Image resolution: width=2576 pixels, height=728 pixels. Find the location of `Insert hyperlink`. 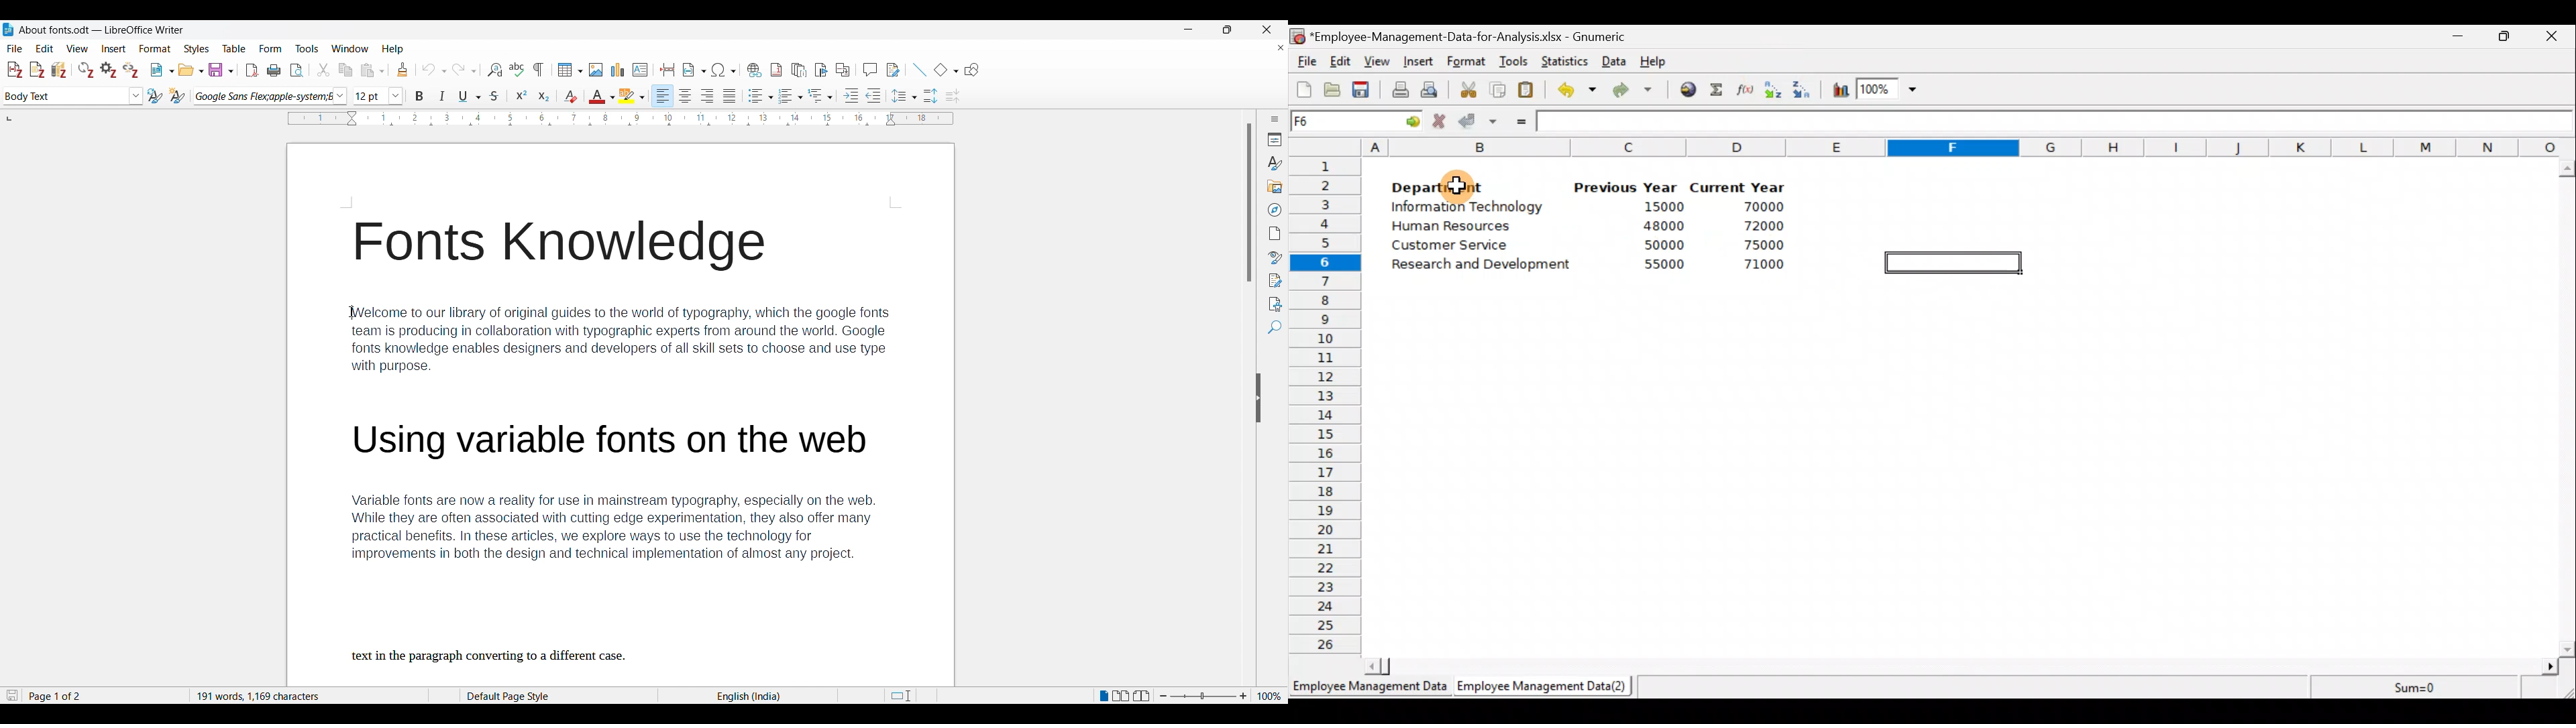

Insert hyperlink is located at coordinates (1683, 88).